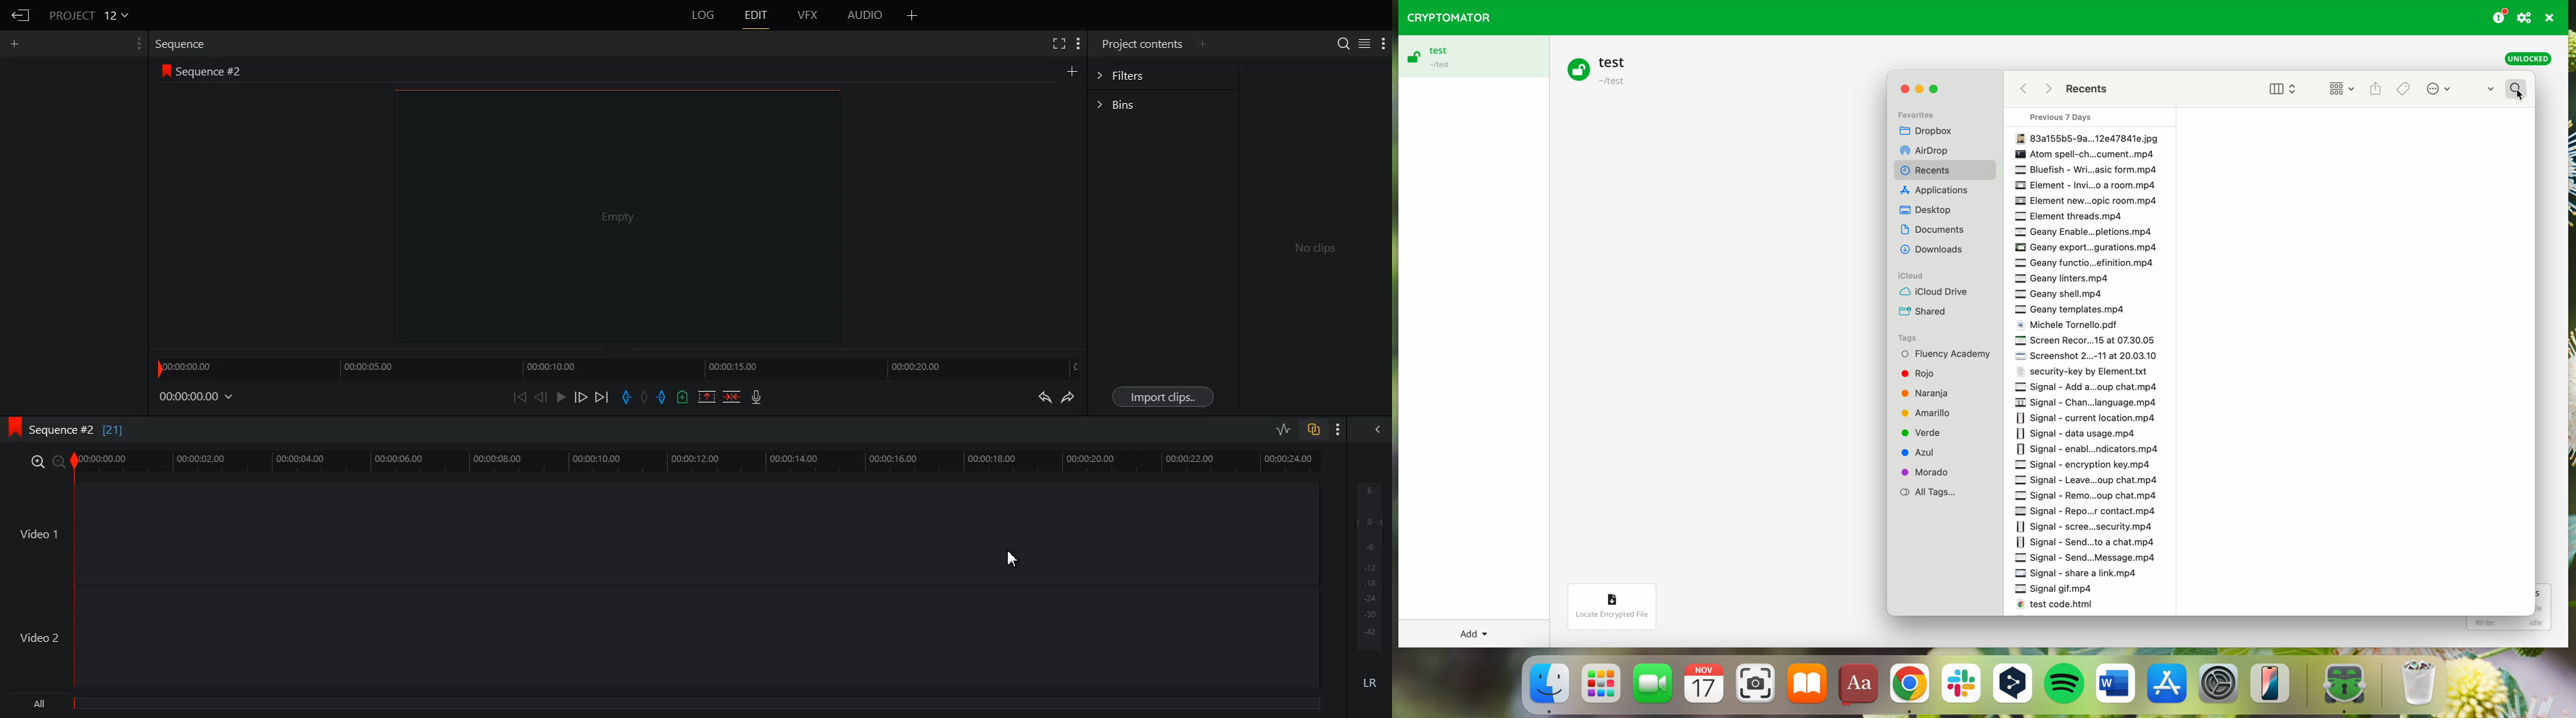 The width and height of the screenshot is (2576, 728). Describe the element at coordinates (1204, 44) in the screenshot. I see `Add Panel` at that location.